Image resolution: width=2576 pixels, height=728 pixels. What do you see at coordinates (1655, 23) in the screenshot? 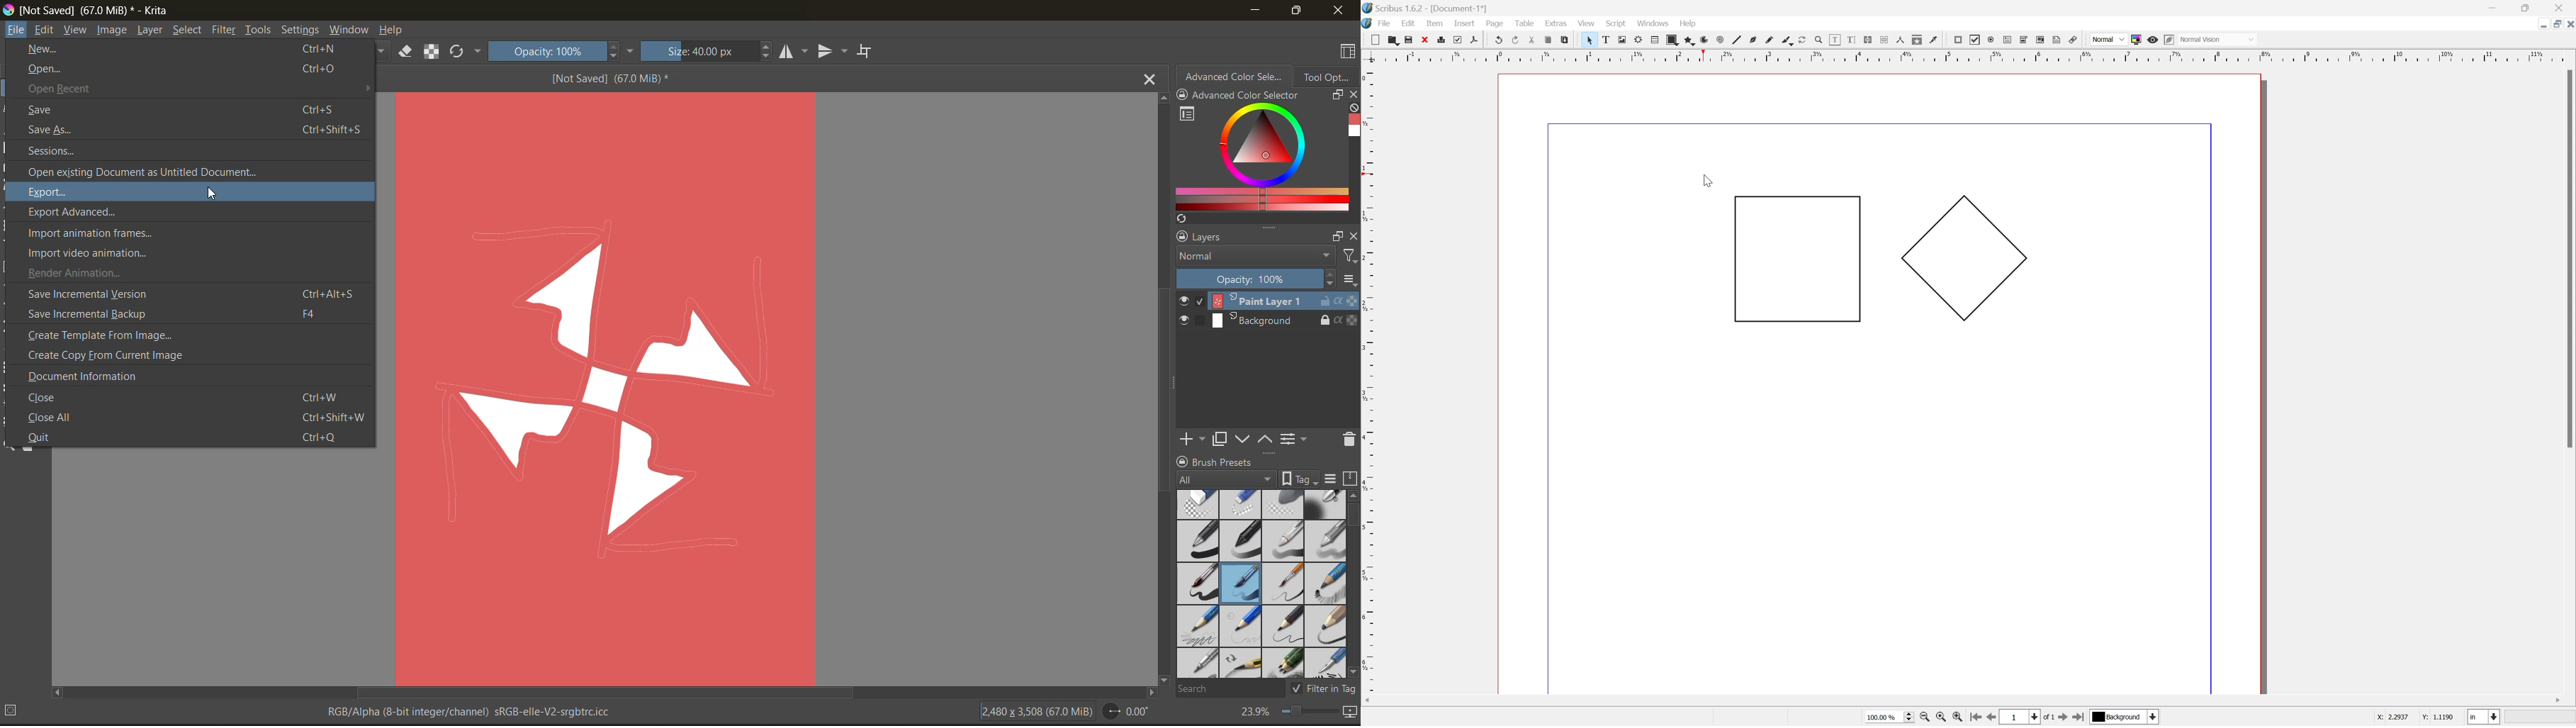
I see `windows` at bounding box center [1655, 23].